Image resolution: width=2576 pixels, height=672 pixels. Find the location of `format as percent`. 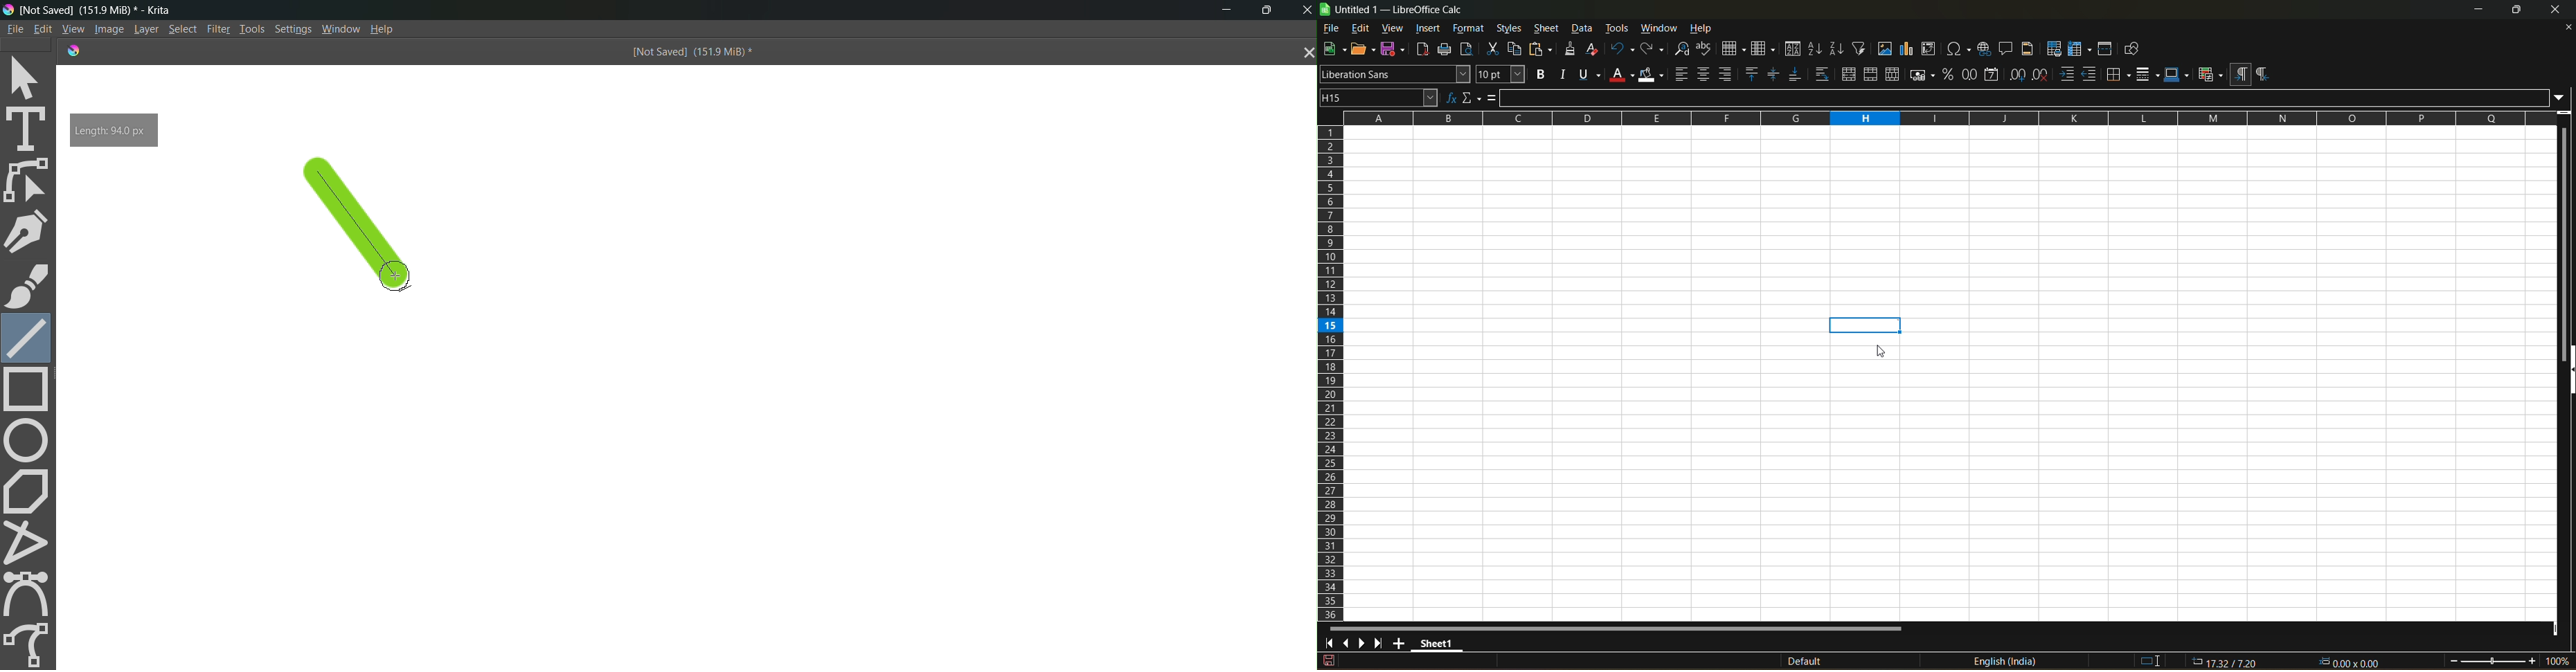

format as percent is located at coordinates (1947, 74).